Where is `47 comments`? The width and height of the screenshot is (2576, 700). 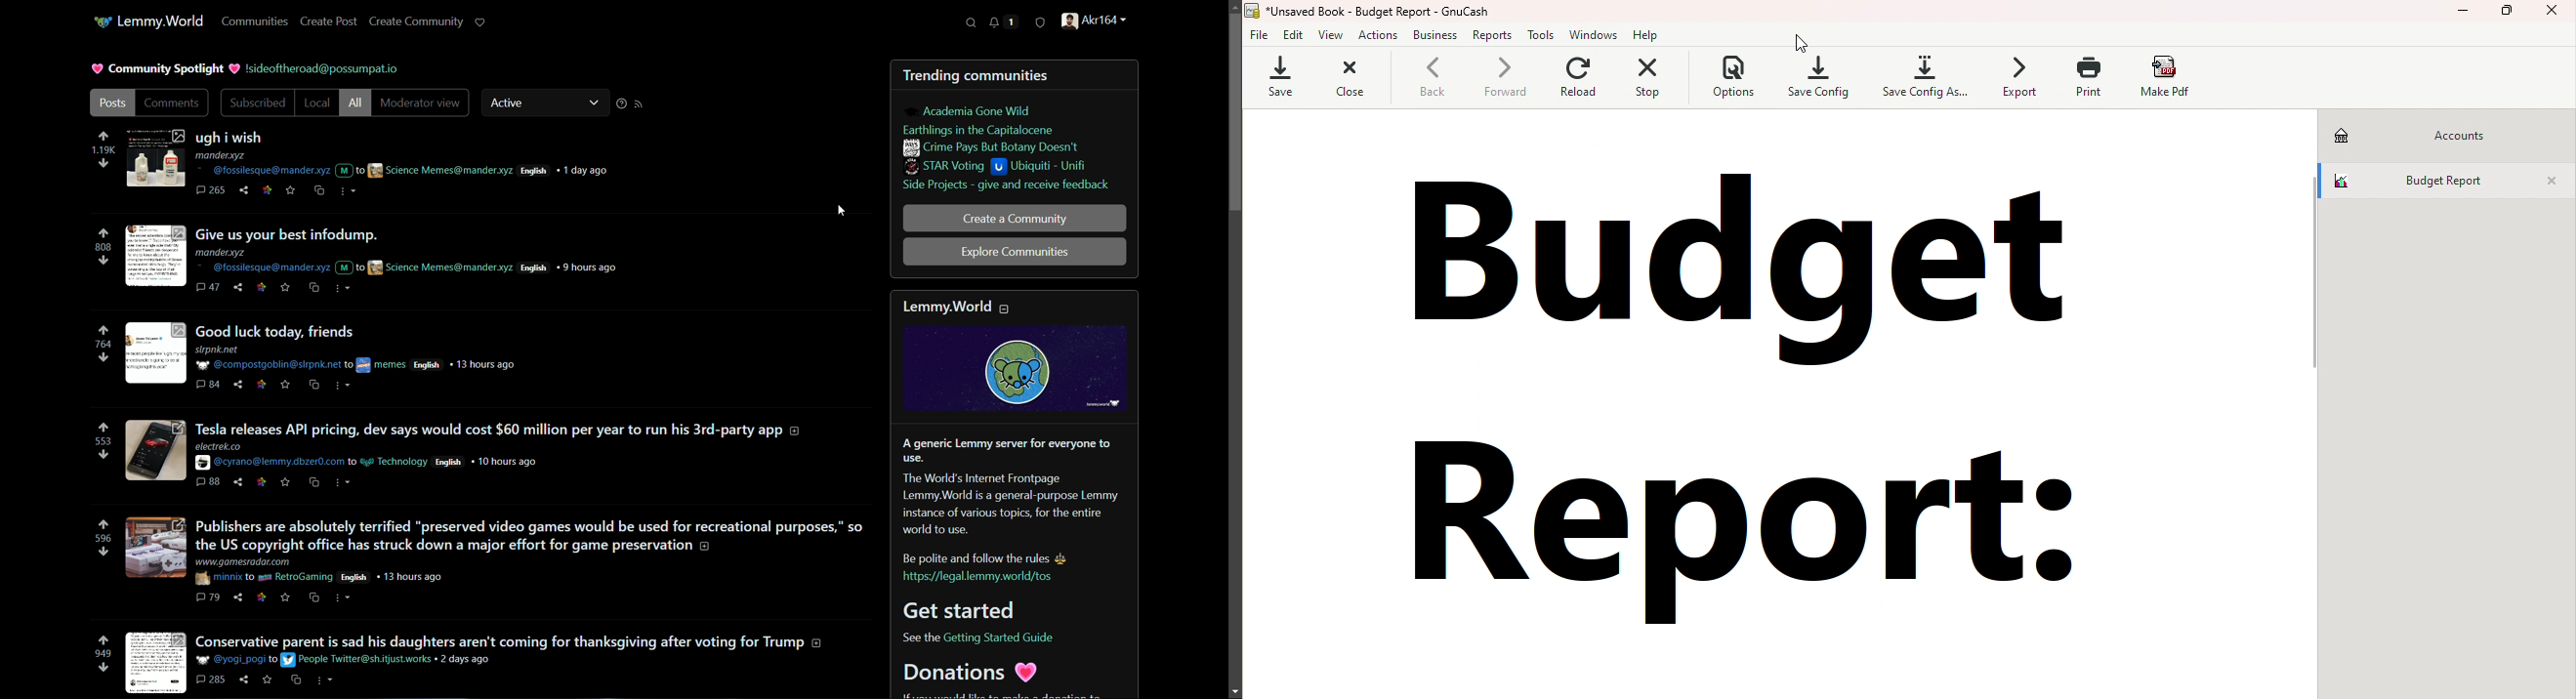 47 comments is located at coordinates (208, 287).